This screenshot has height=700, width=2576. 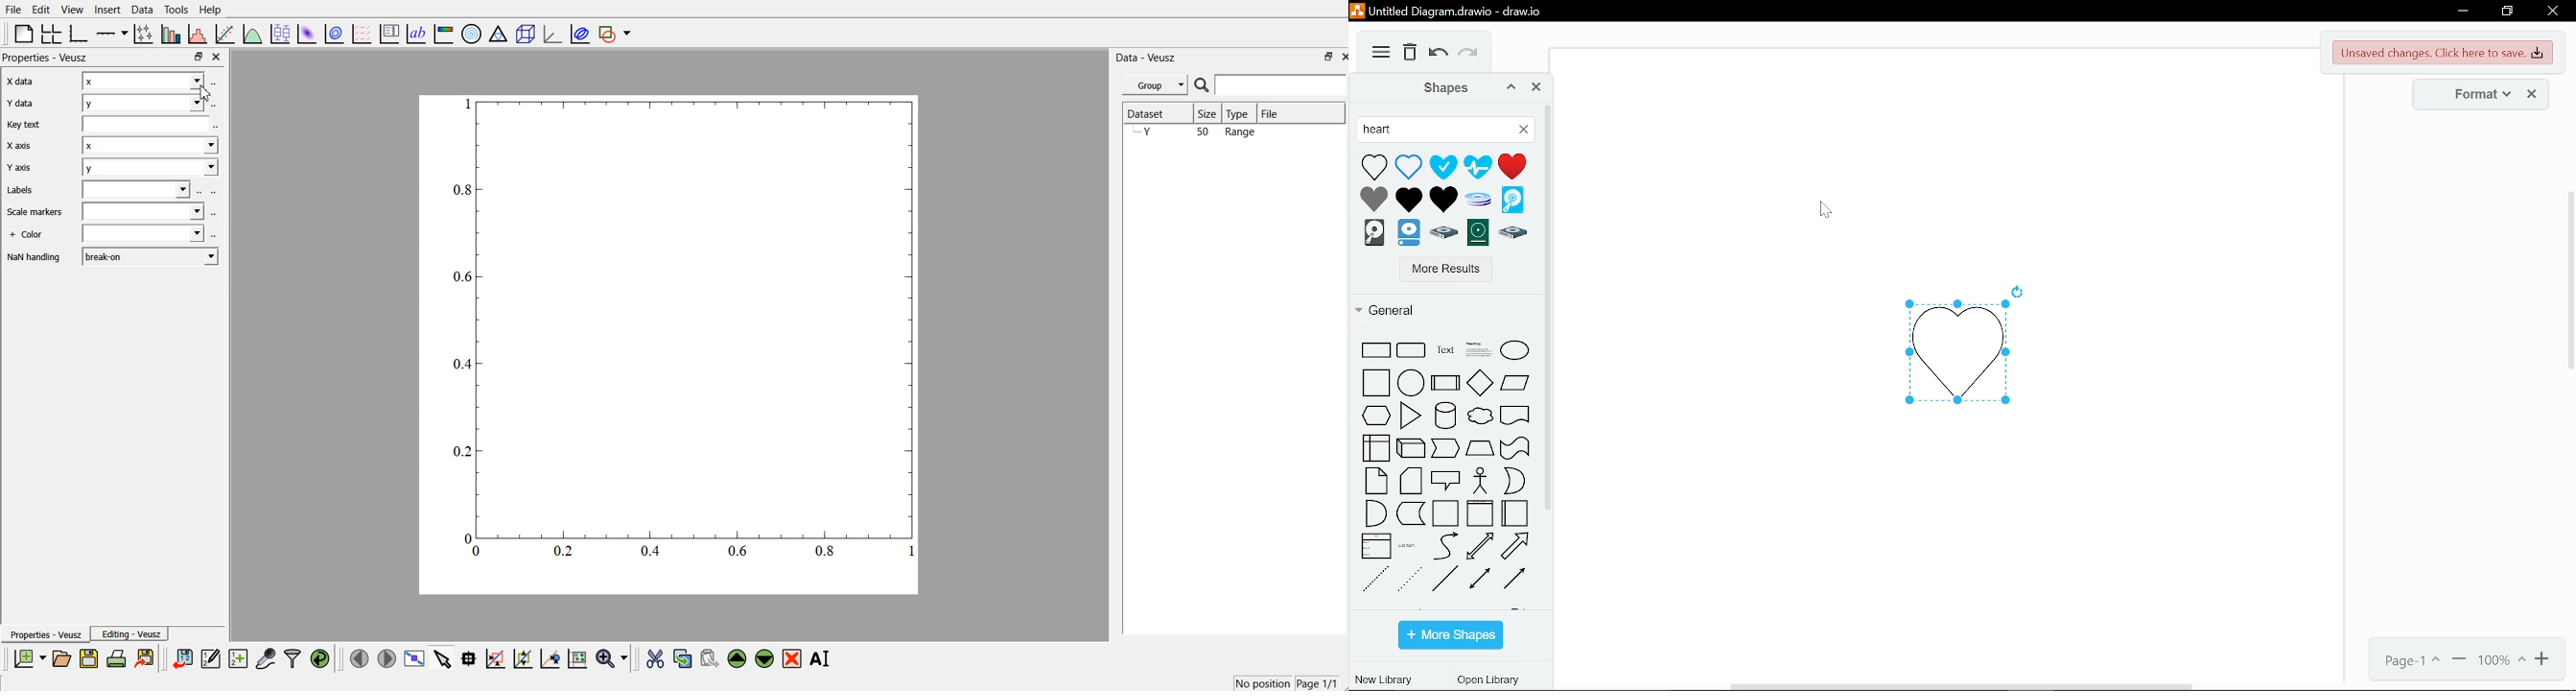 What do you see at coordinates (1450, 635) in the screenshot?
I see `more shapes` at bounding box center [1450, 635].